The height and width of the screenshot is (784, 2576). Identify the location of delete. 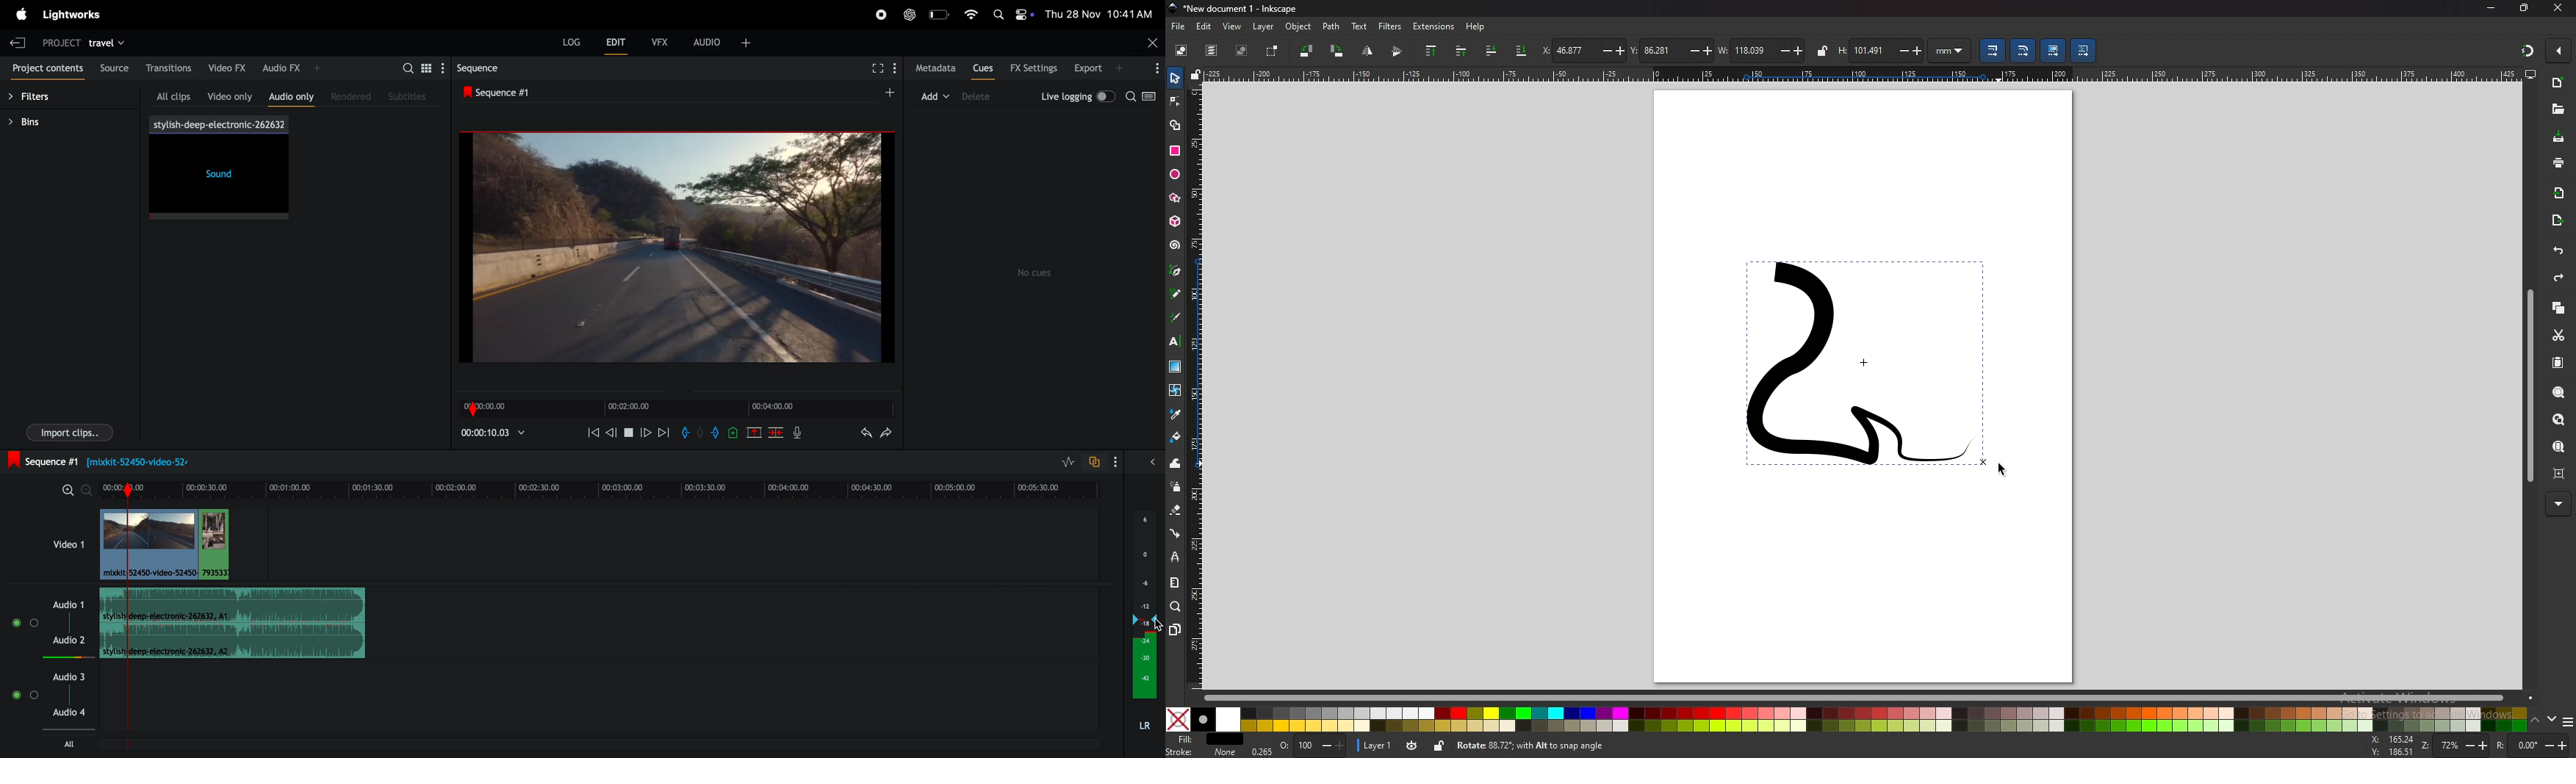
(984, 96).